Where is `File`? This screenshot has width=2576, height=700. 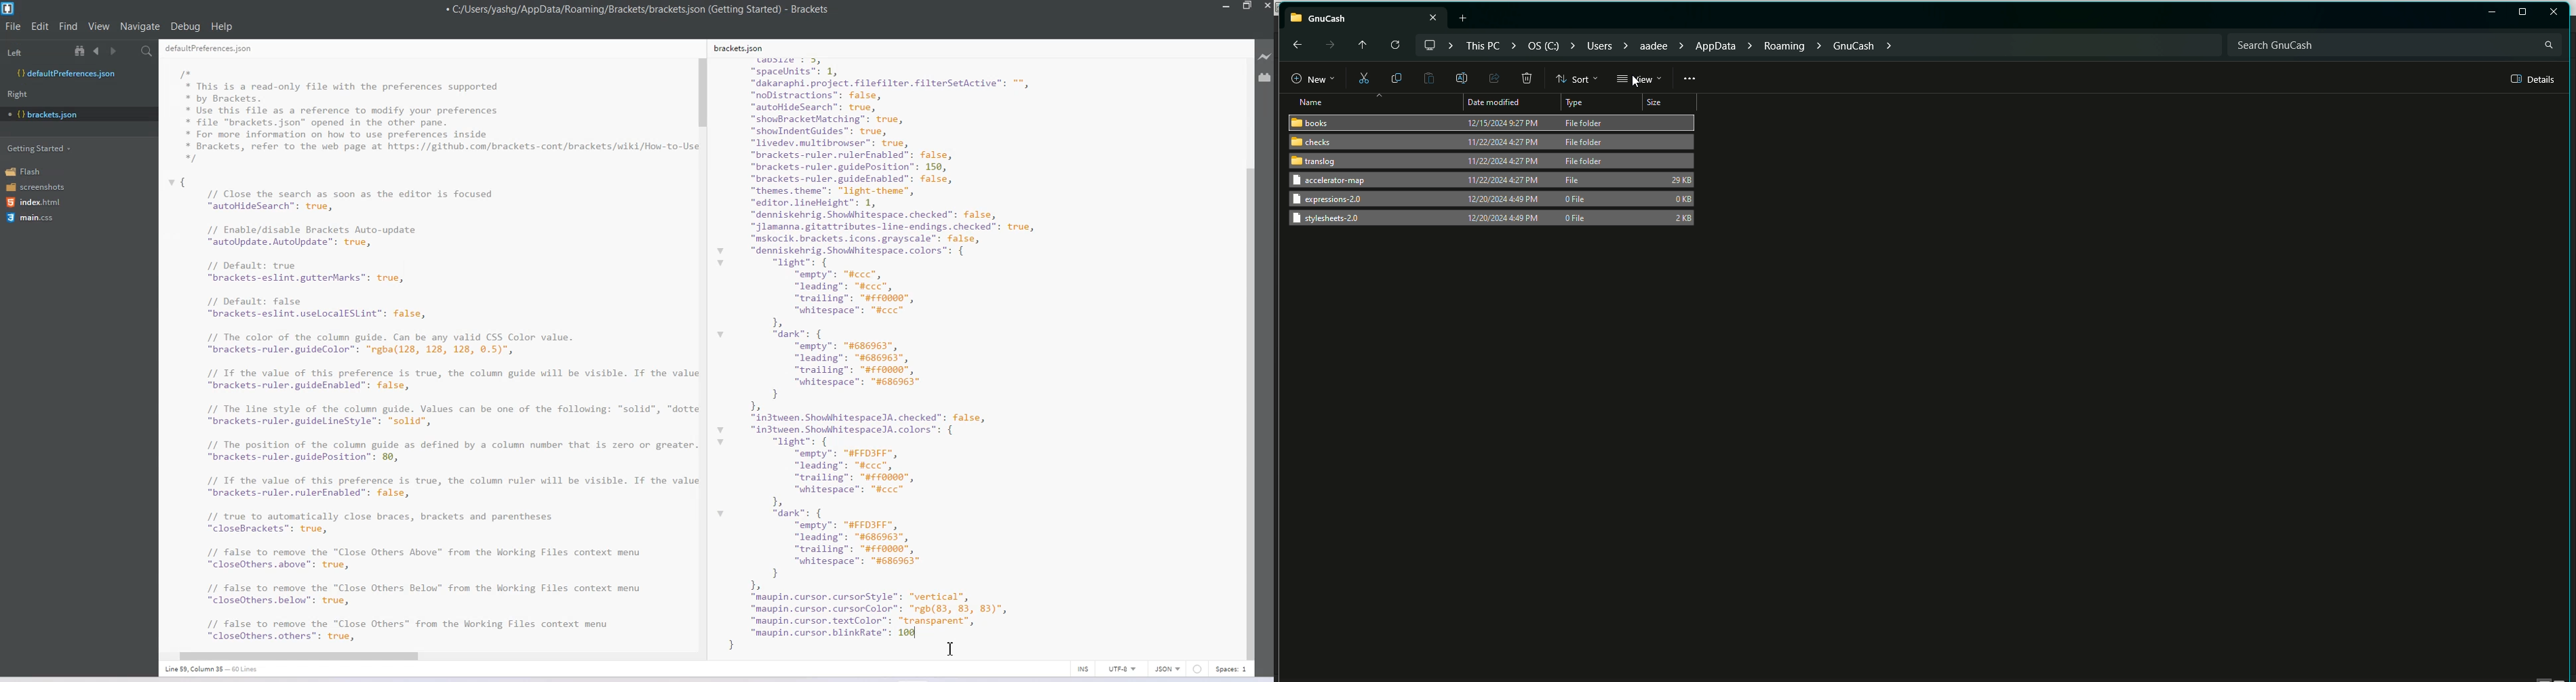 File is located at coordinates (13, 26).